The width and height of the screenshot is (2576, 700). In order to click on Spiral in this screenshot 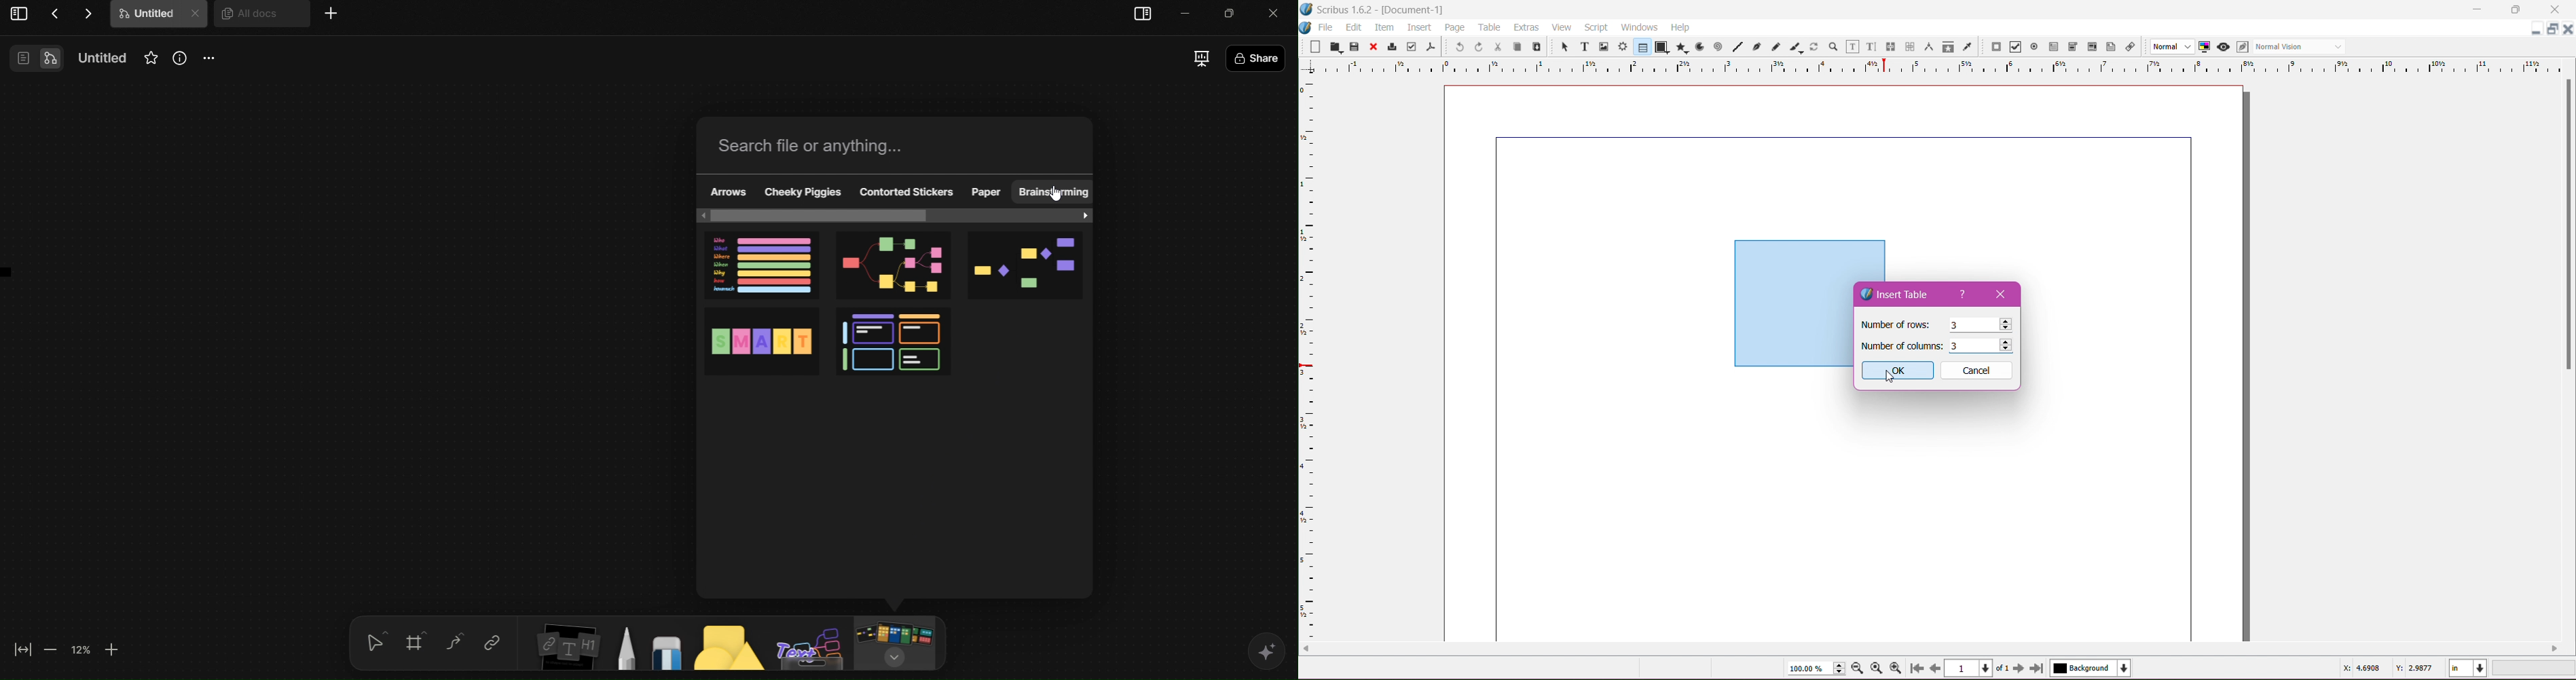, I will do `click(1717, 46)`.